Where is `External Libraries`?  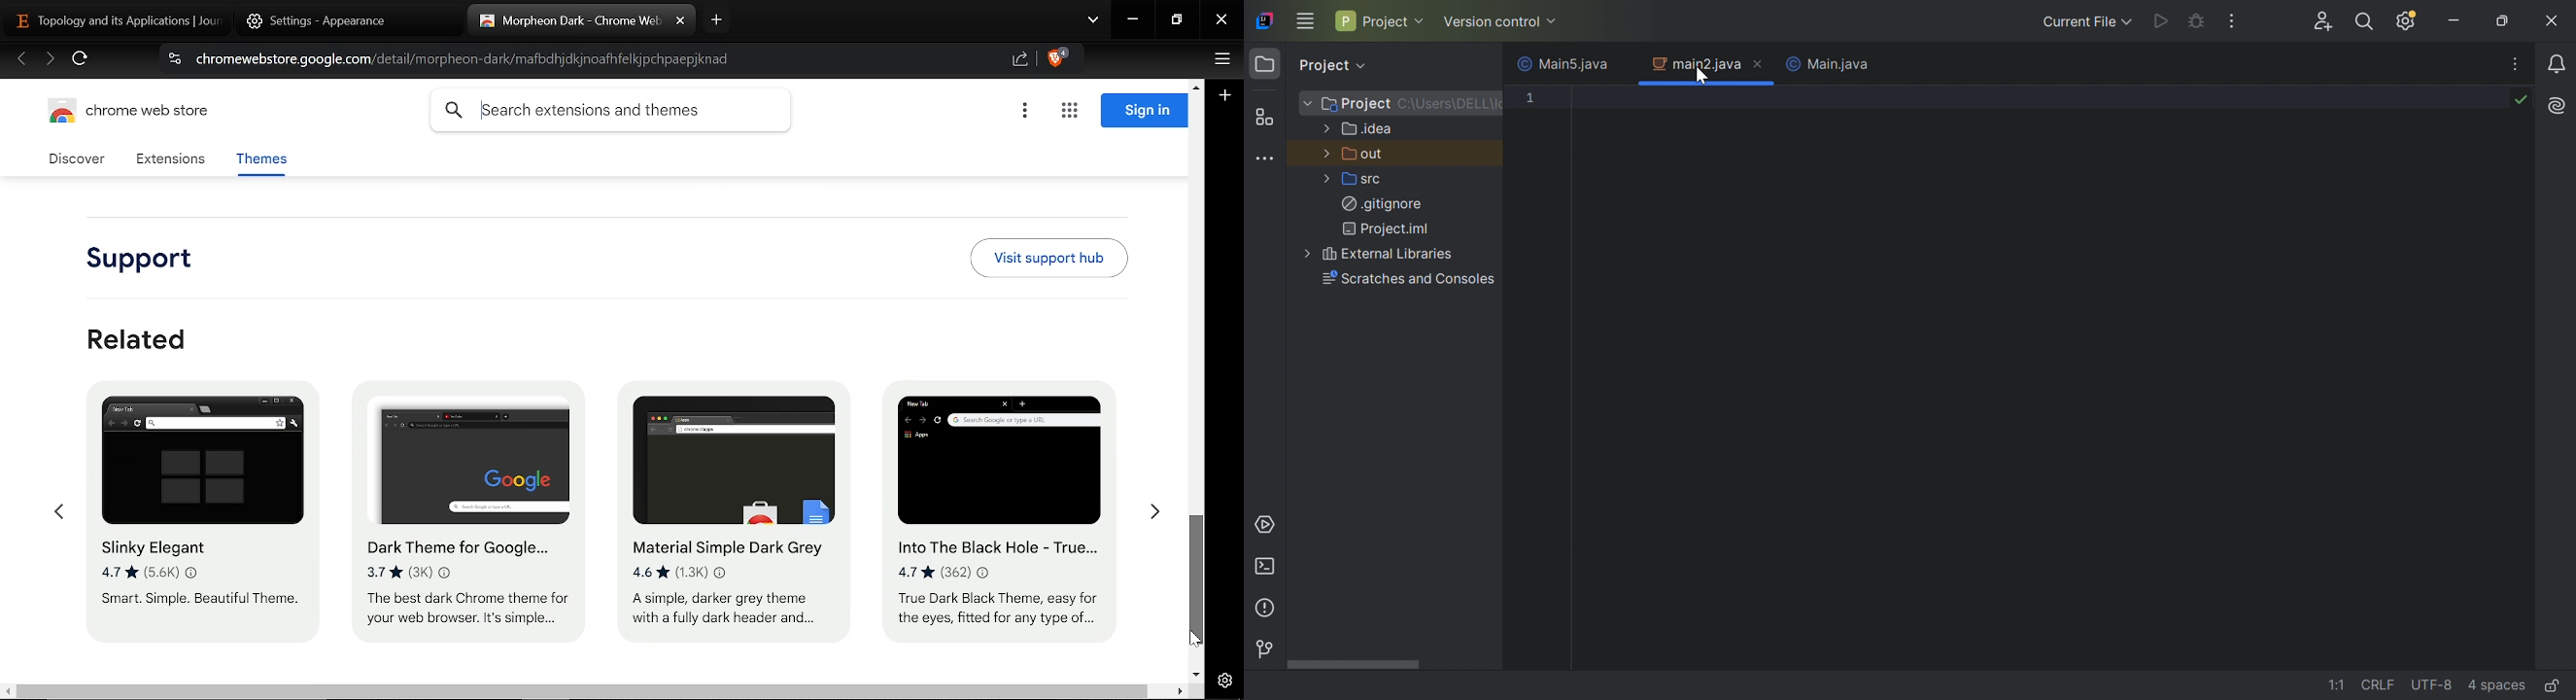
External Libraries is located at coordinates (1390, 254).